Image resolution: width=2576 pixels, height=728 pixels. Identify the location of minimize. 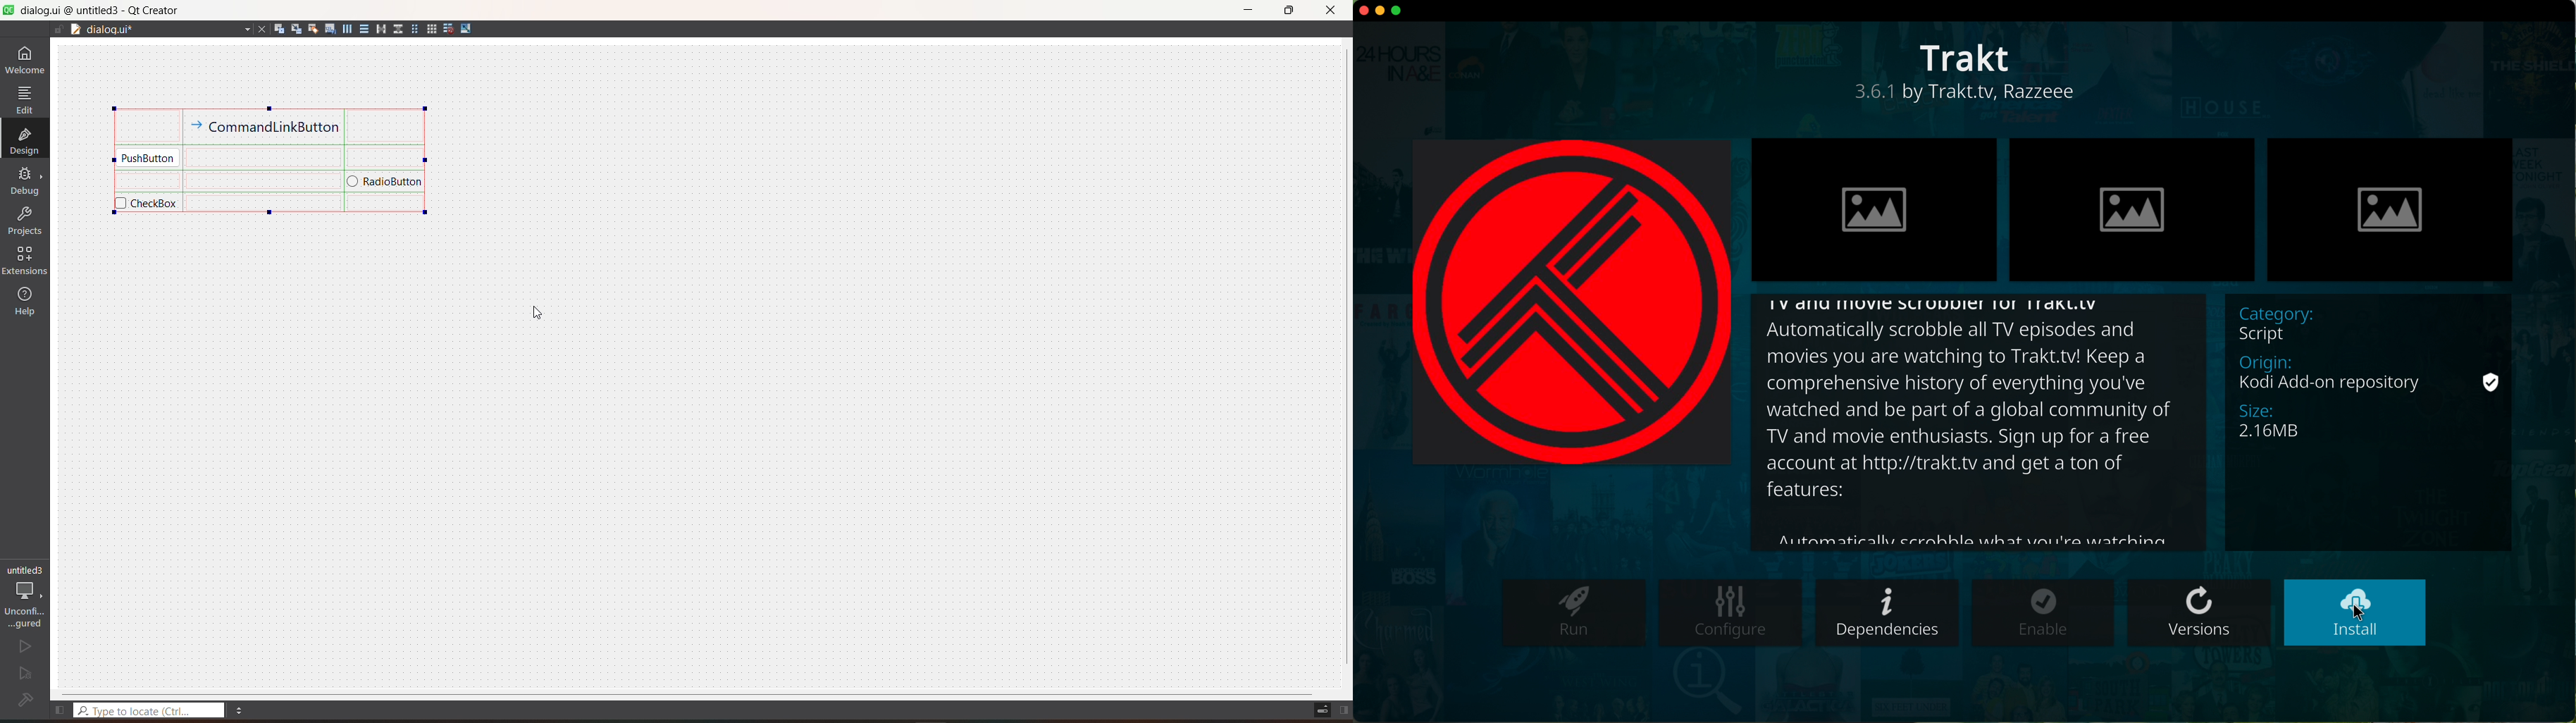
(1380, 14).